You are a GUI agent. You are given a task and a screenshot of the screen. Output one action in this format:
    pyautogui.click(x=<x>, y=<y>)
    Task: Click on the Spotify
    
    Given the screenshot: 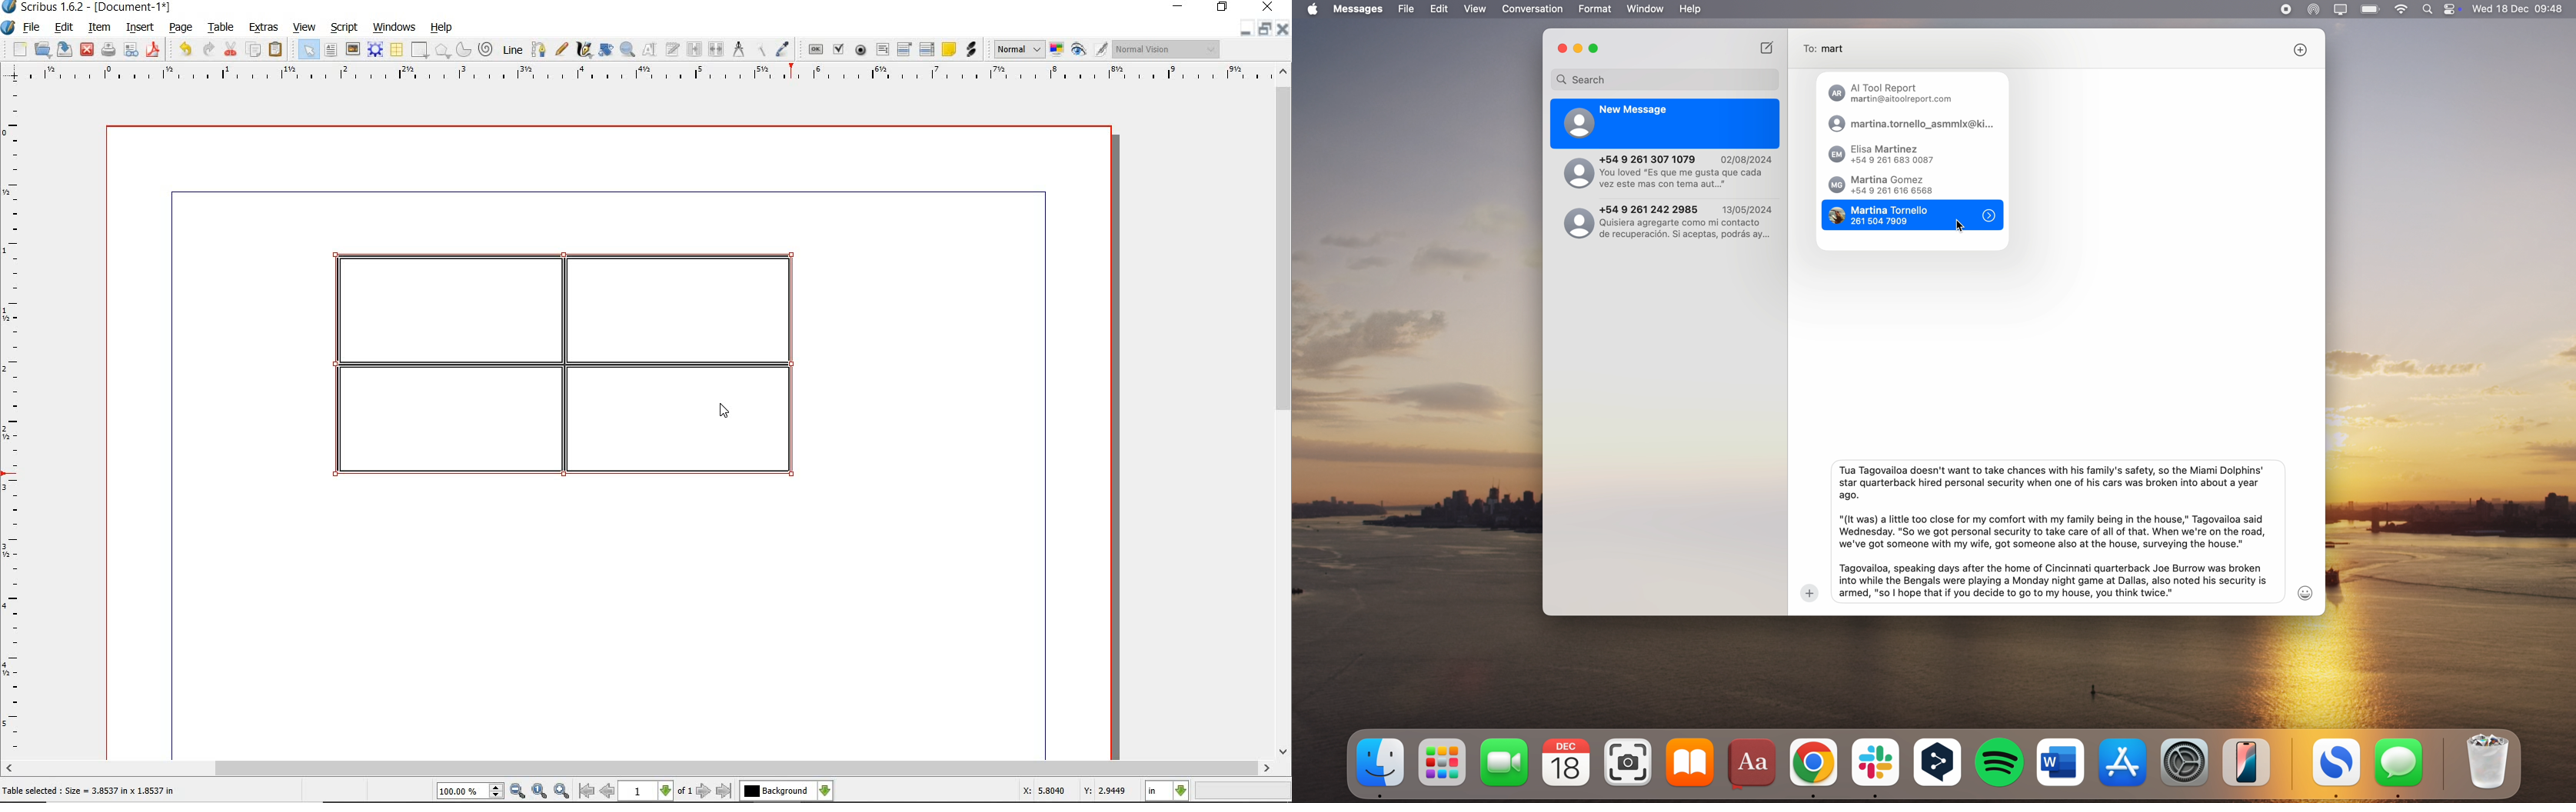 What is the action you would take?
    pyautogui.click(x=2001, y=762)
    